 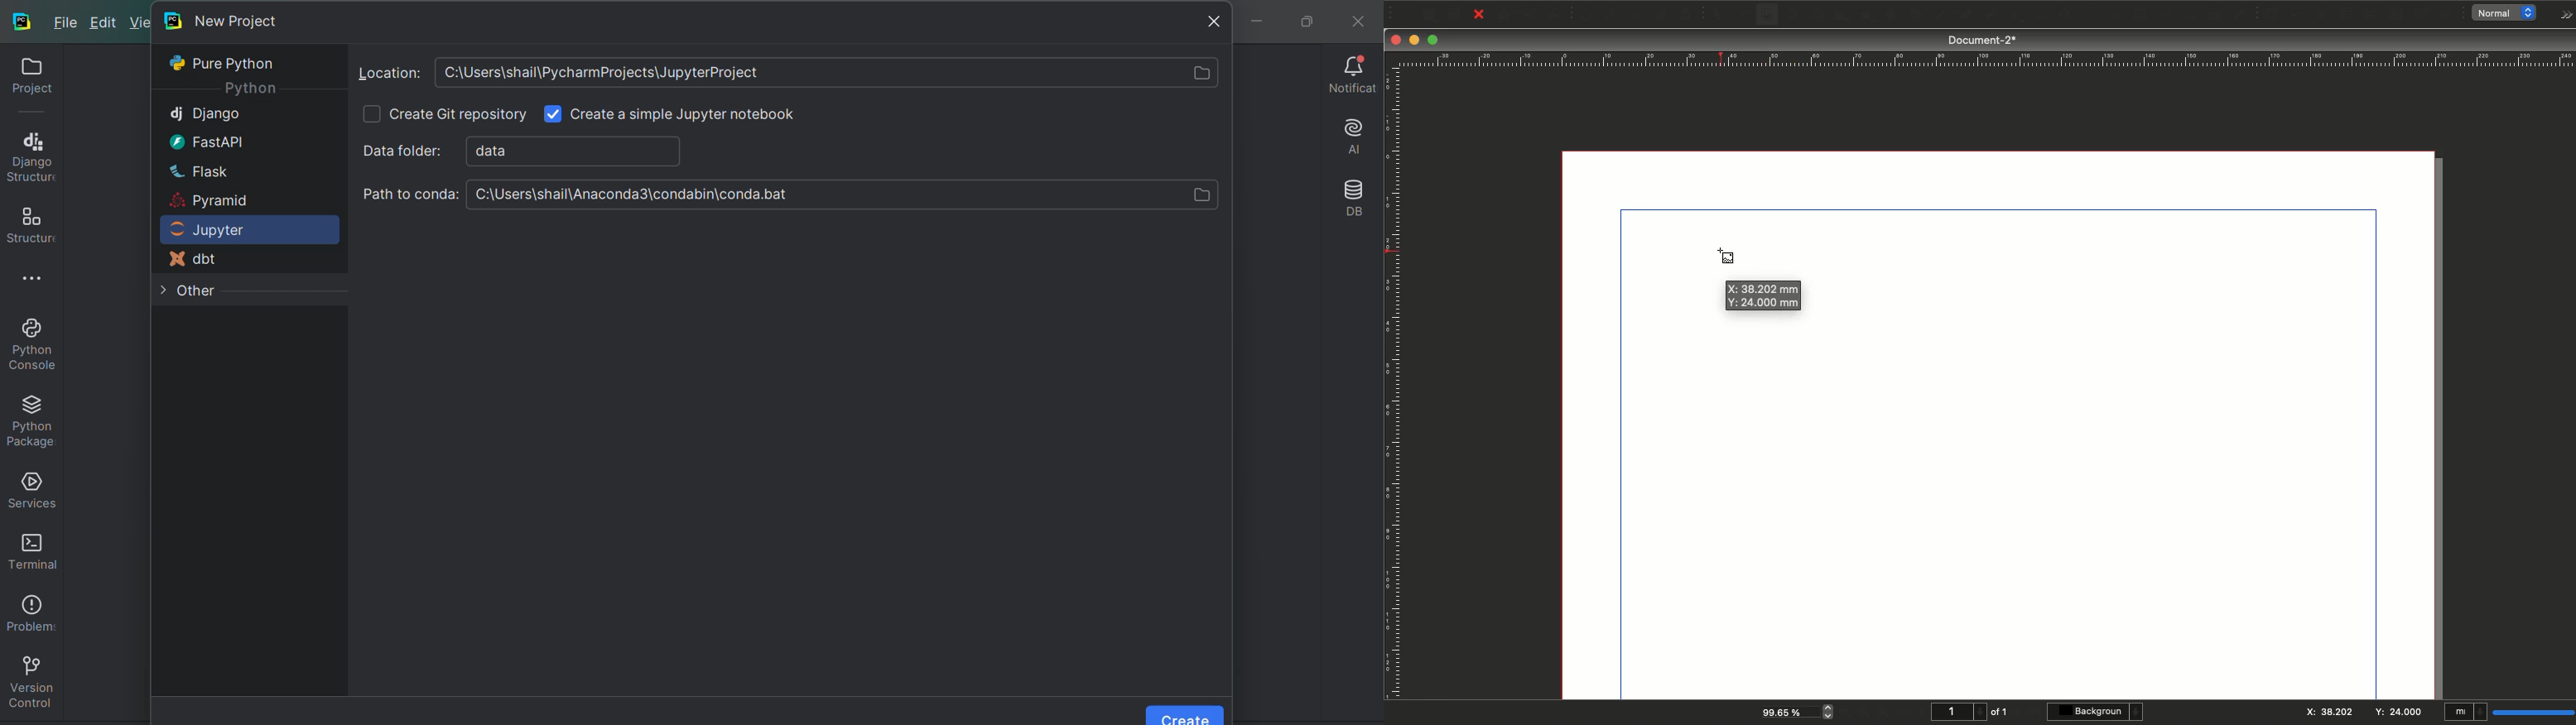 I want to click on Select item, so click(x=1718, y=16).